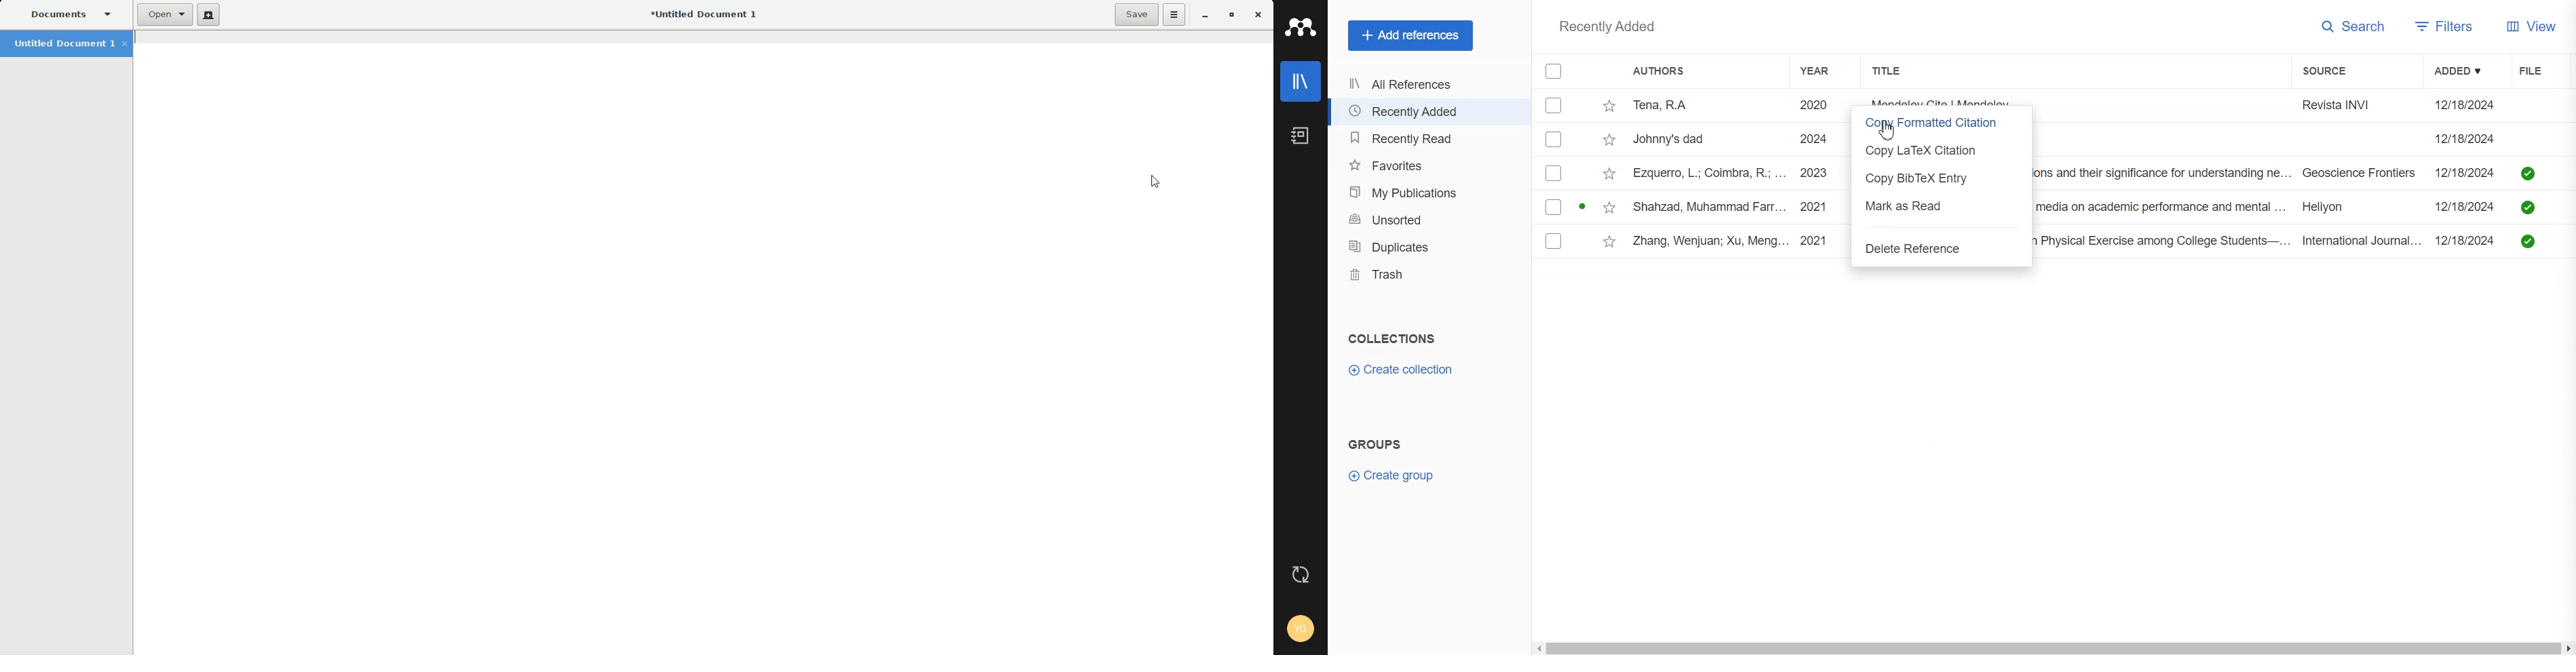 Image resolution: width=2576 pixels, height=672 pixels. What do you see at coordinates (1258, 14) in the screenshot?
I see `Close` at bounding box center [1258, 14].